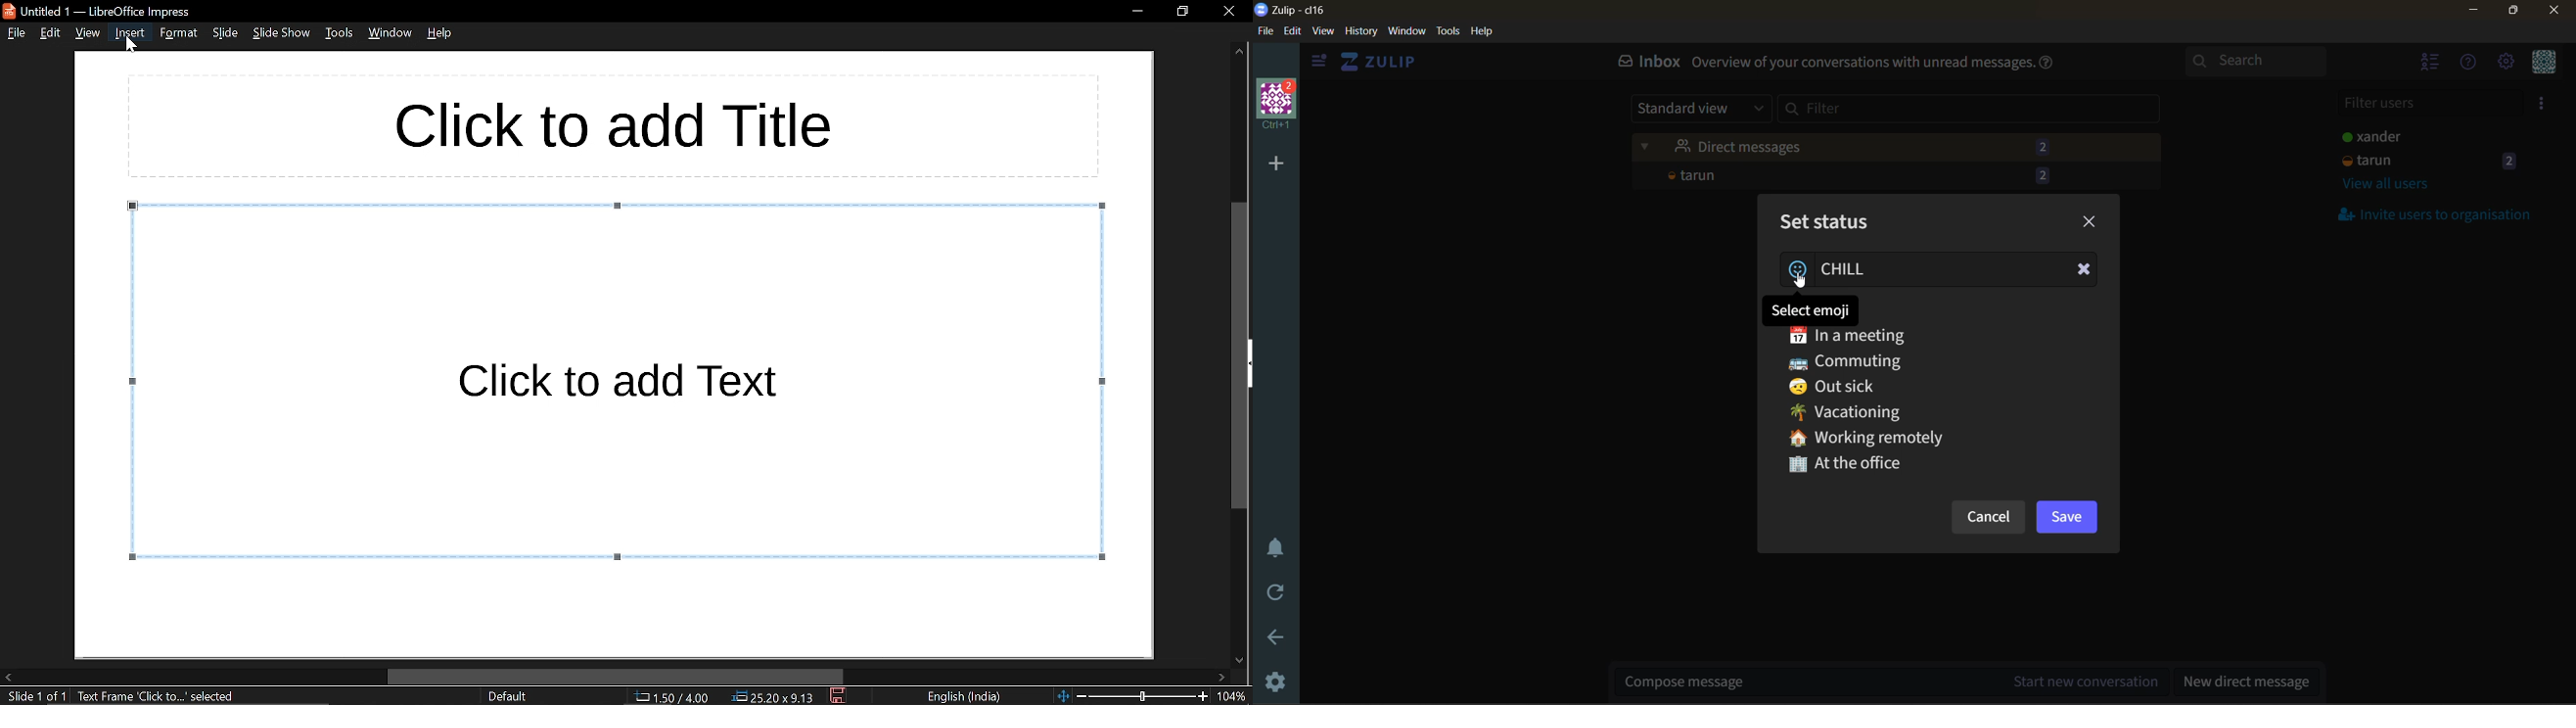  Describe the element at coordinates (1843, 269) in the screenshot. I see `status added` at that location.